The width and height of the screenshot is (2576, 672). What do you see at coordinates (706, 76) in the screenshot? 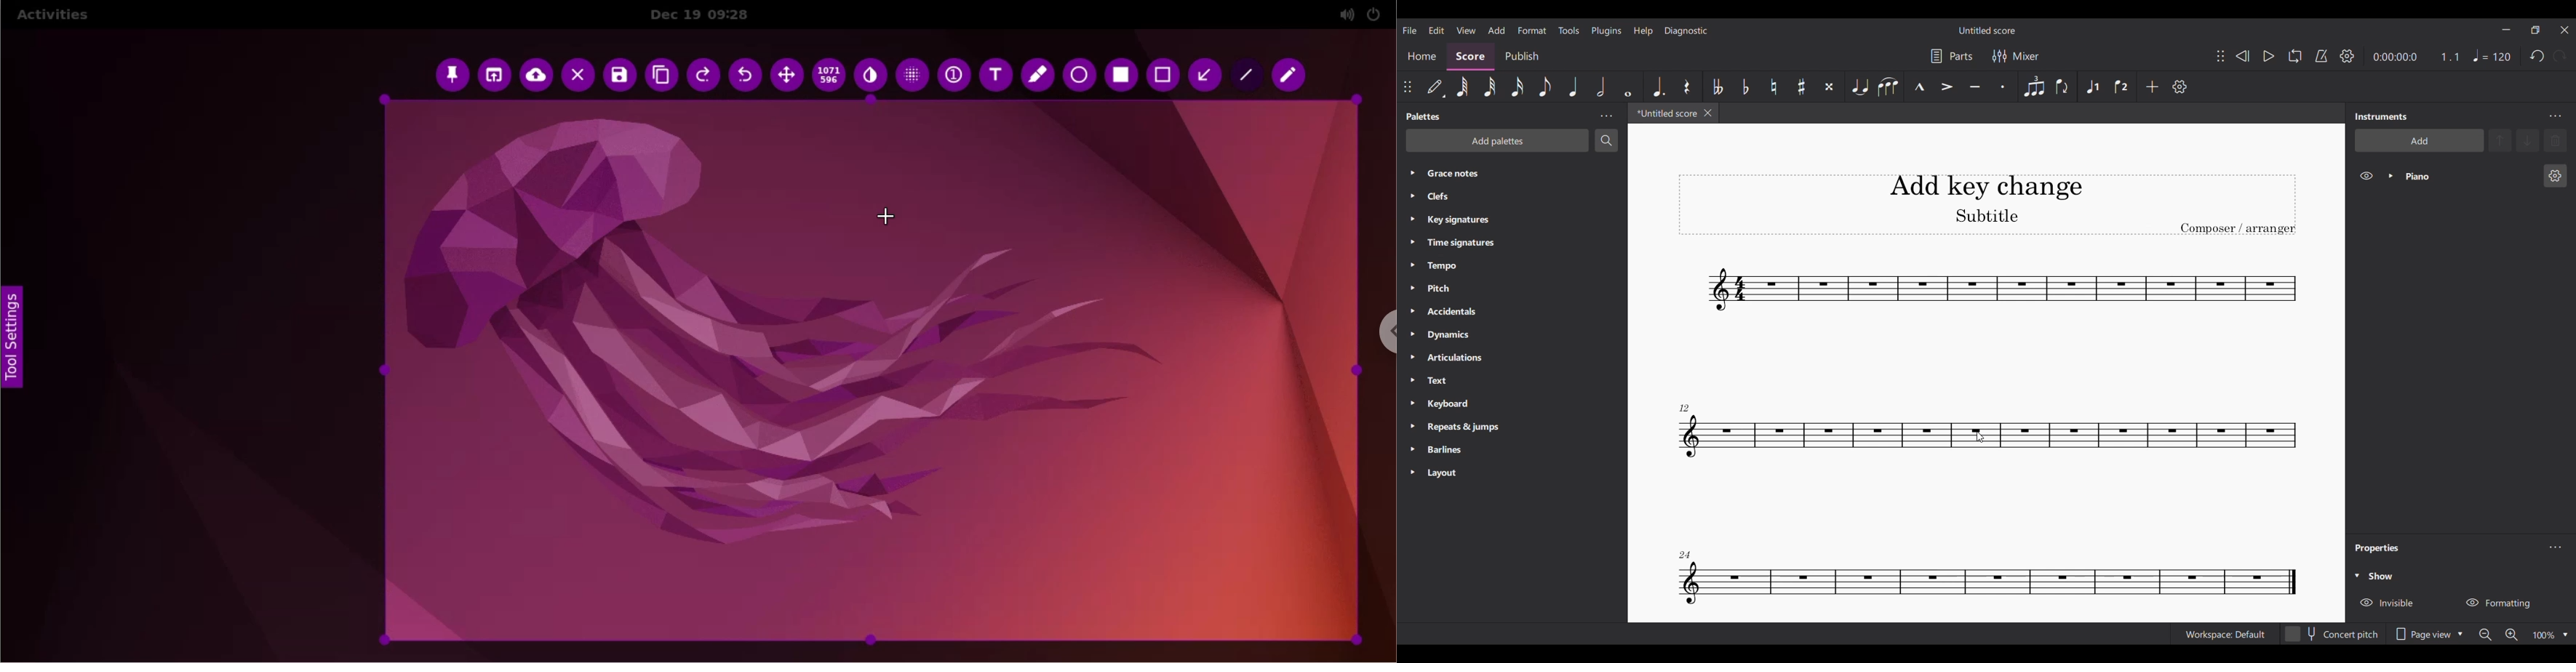
I see `redo` at bounding box center [706, 76].